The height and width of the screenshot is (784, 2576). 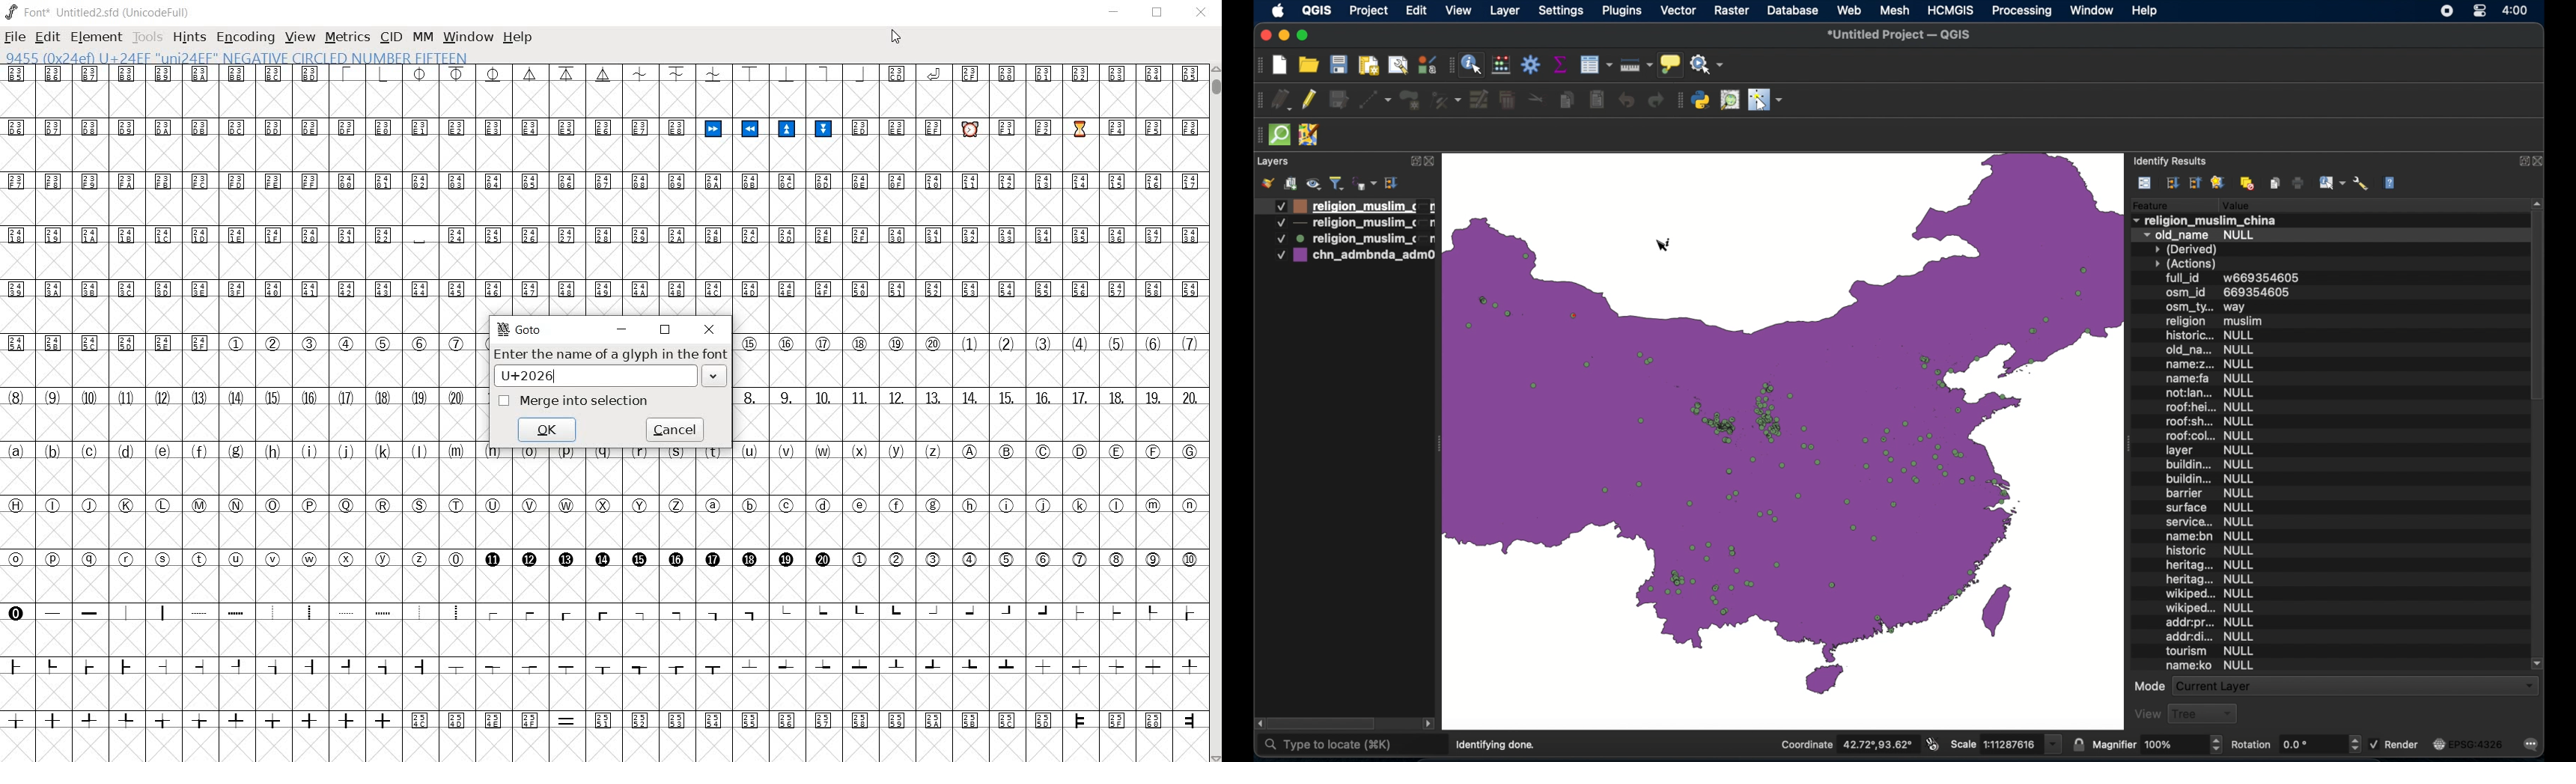 I want to click on paste fatures, so click(x=1598, y=98).